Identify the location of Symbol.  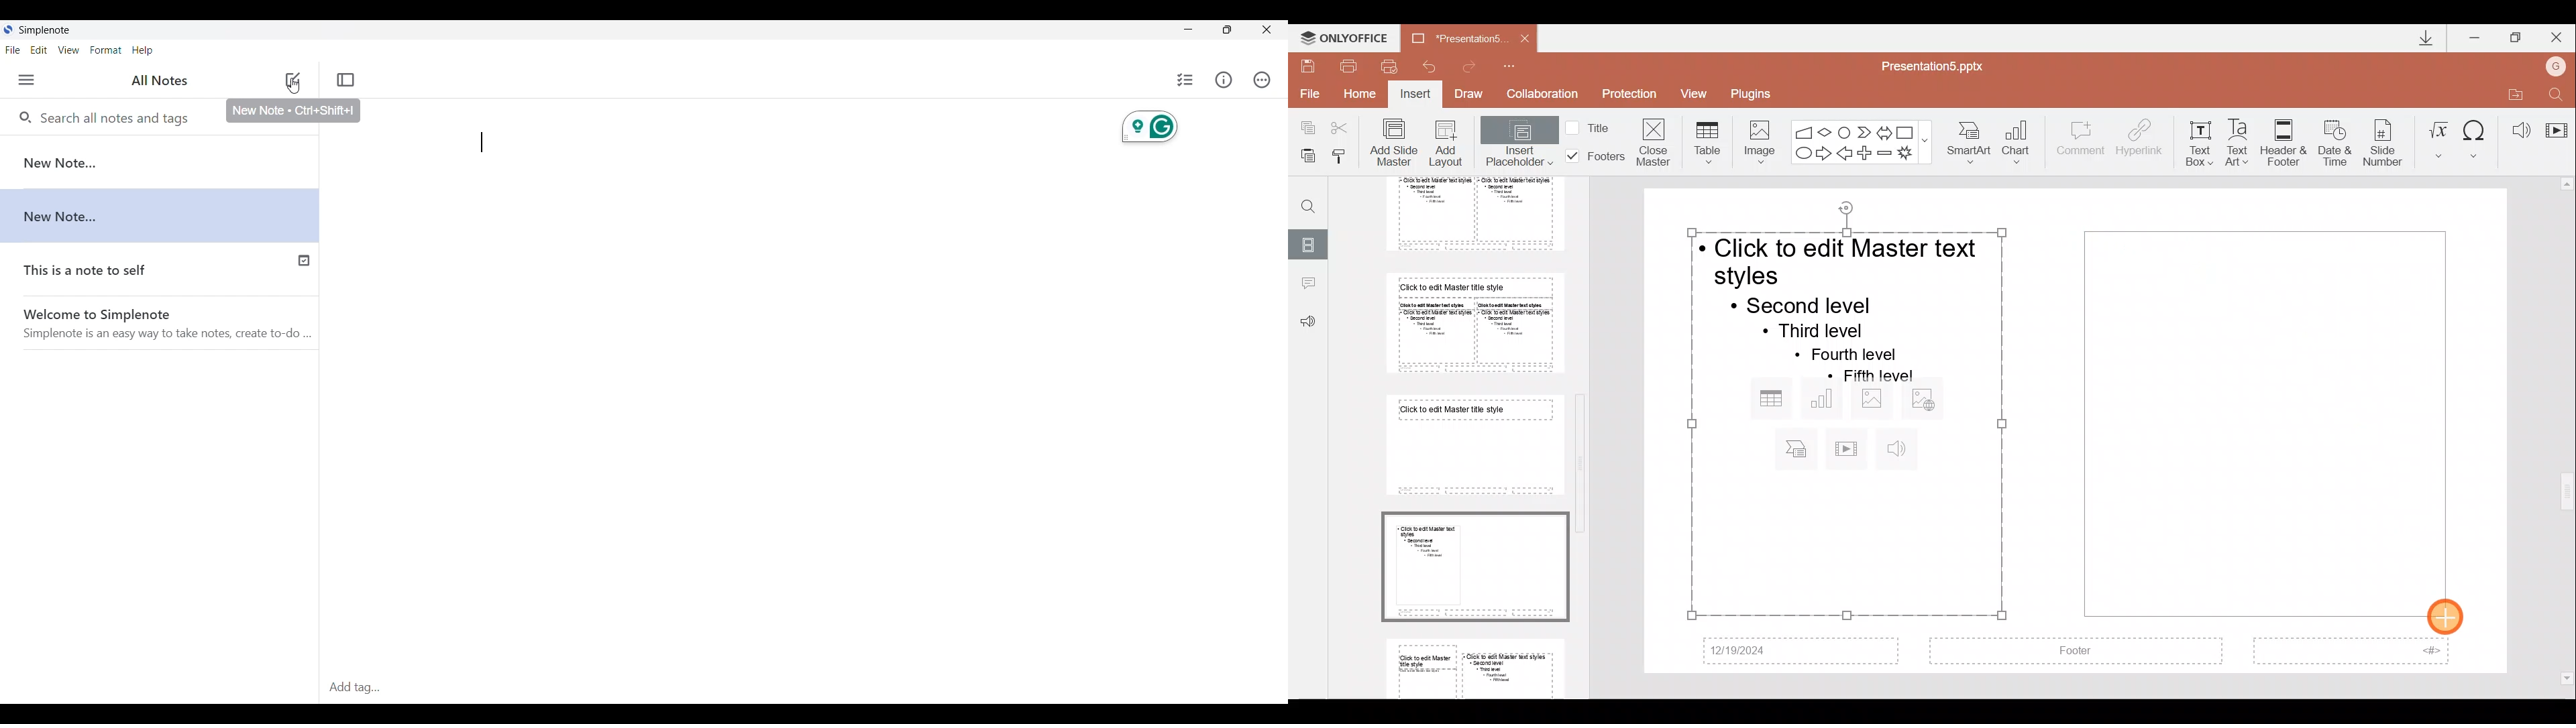
(2476, 137).